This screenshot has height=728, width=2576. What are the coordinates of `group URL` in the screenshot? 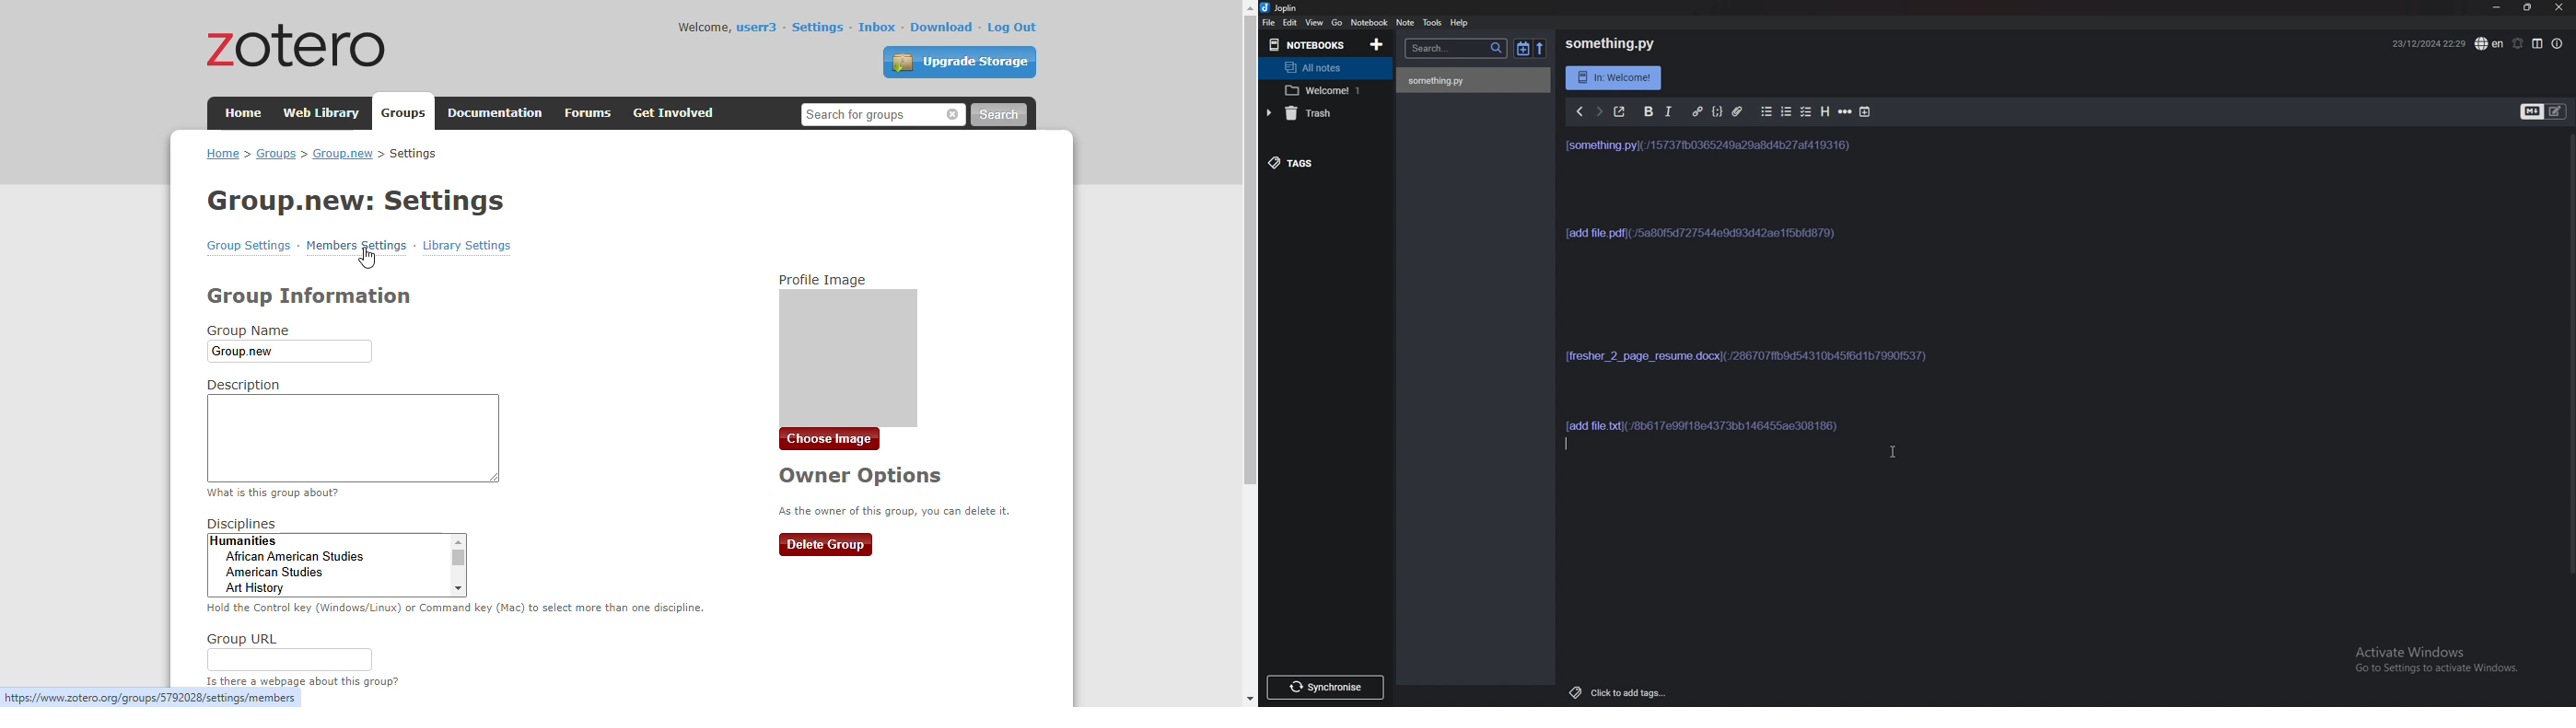 It's located at (289, 651).